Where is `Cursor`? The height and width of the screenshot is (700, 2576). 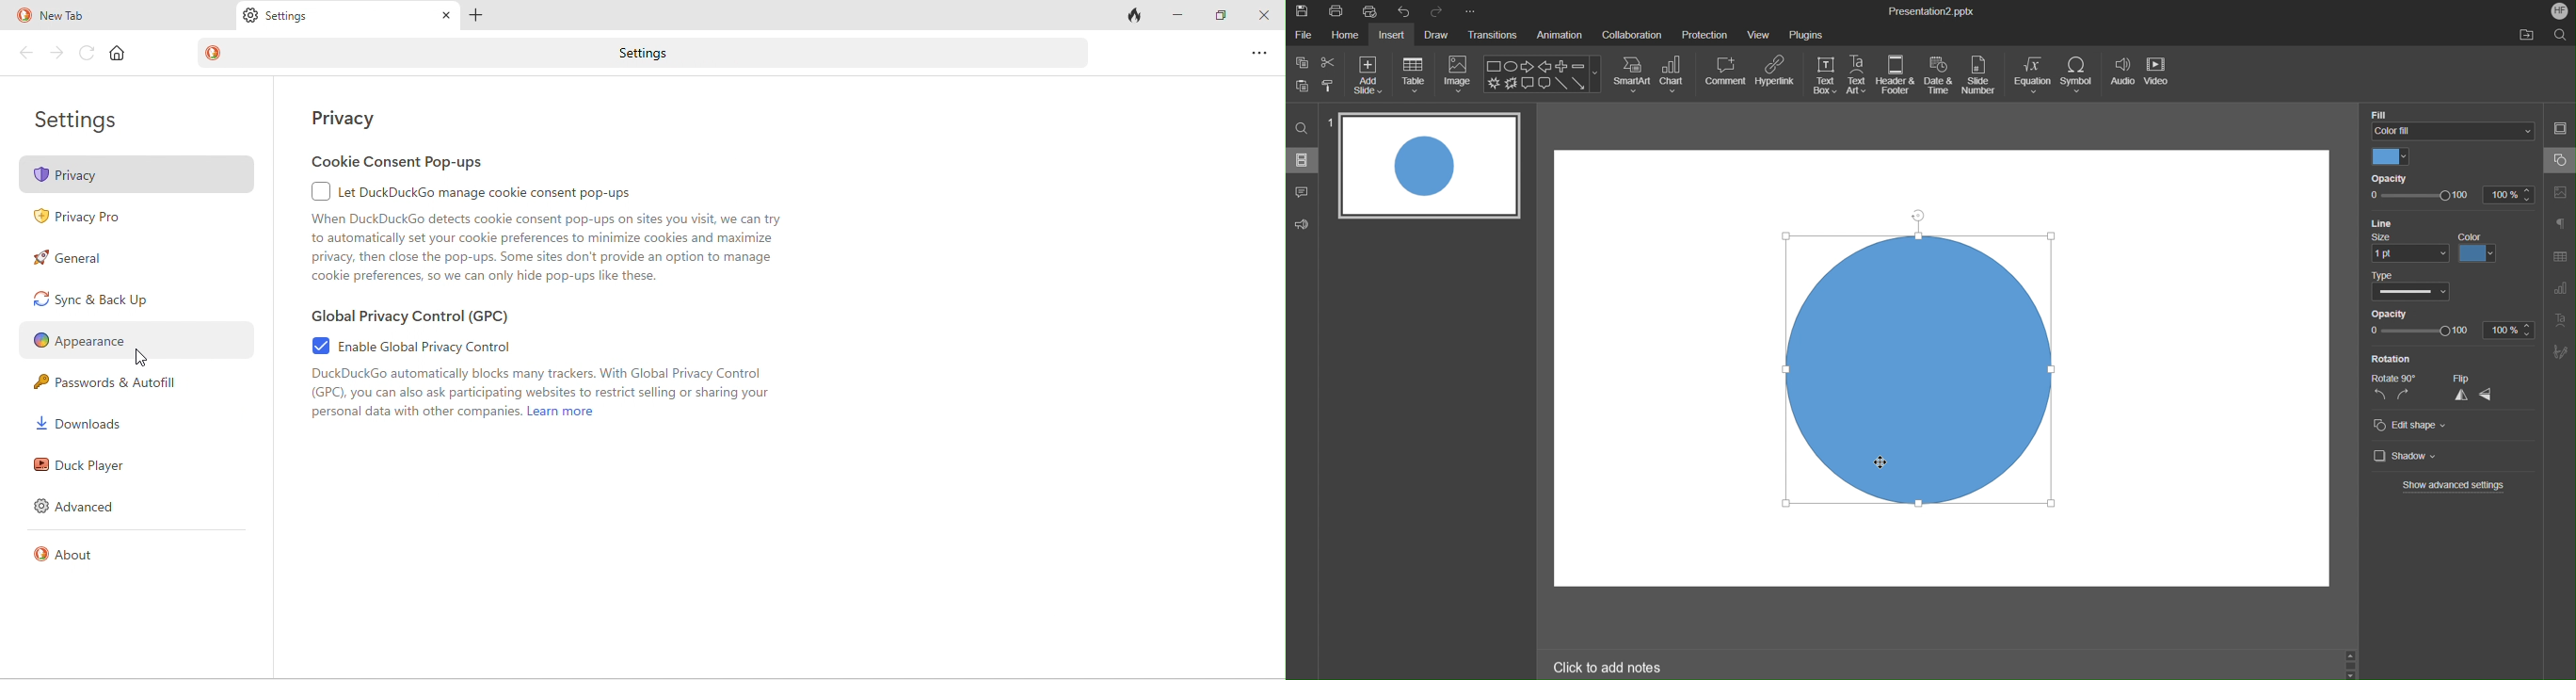 Cursor is located at coordinates (1876, 462).